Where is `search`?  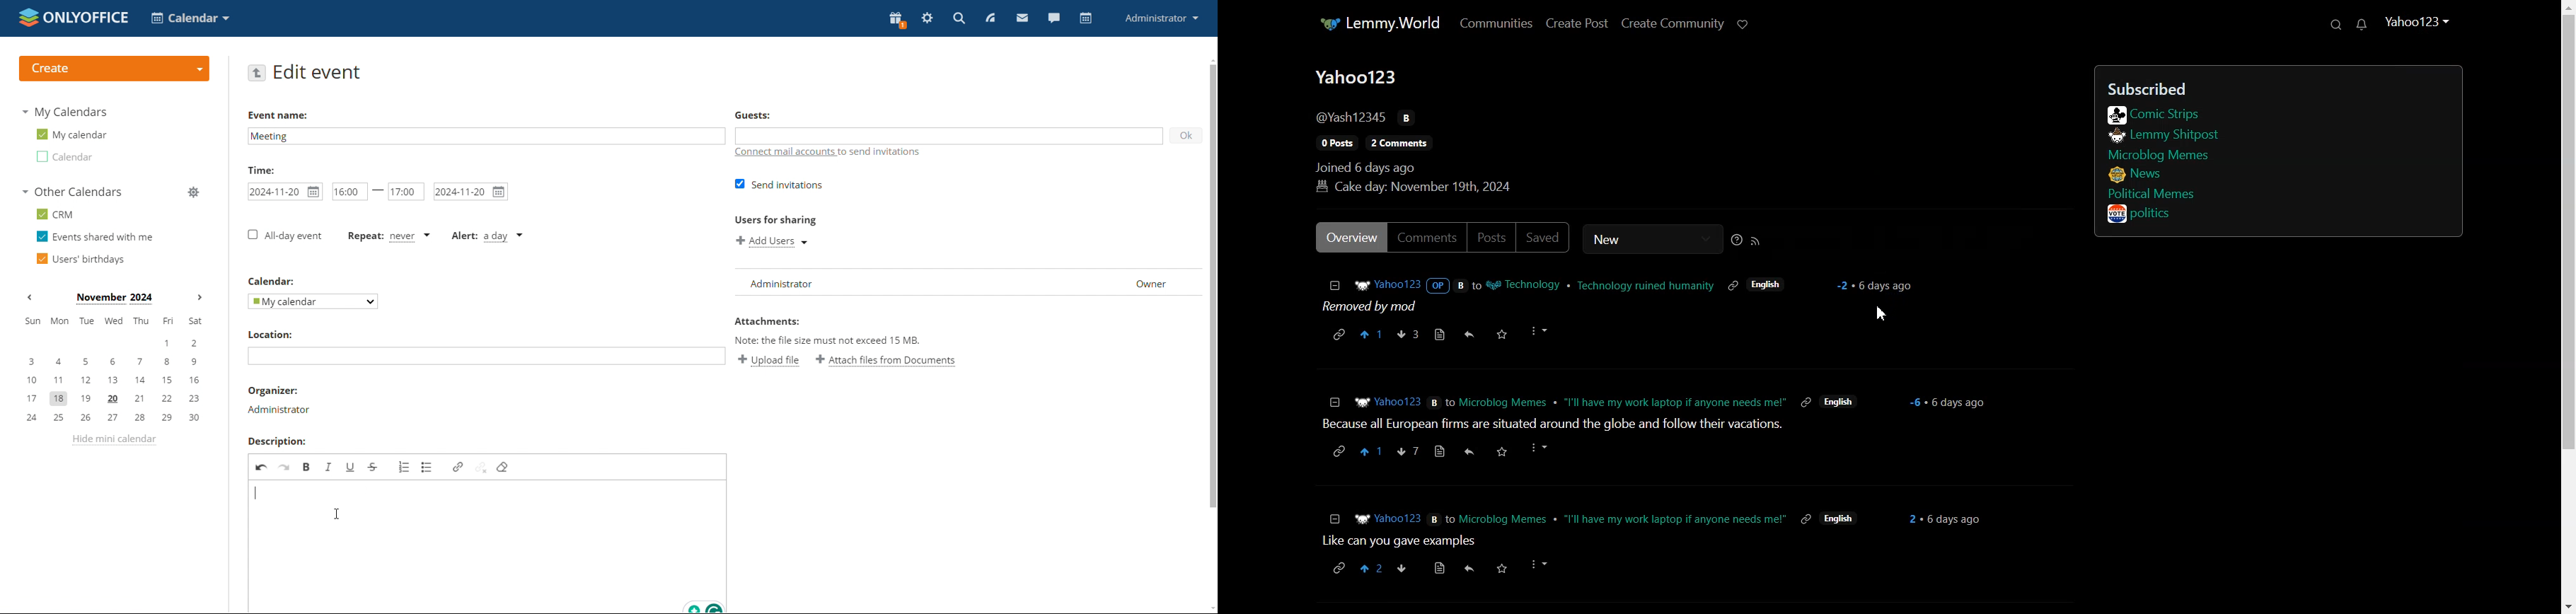
search is located at coordinates (960, 18).